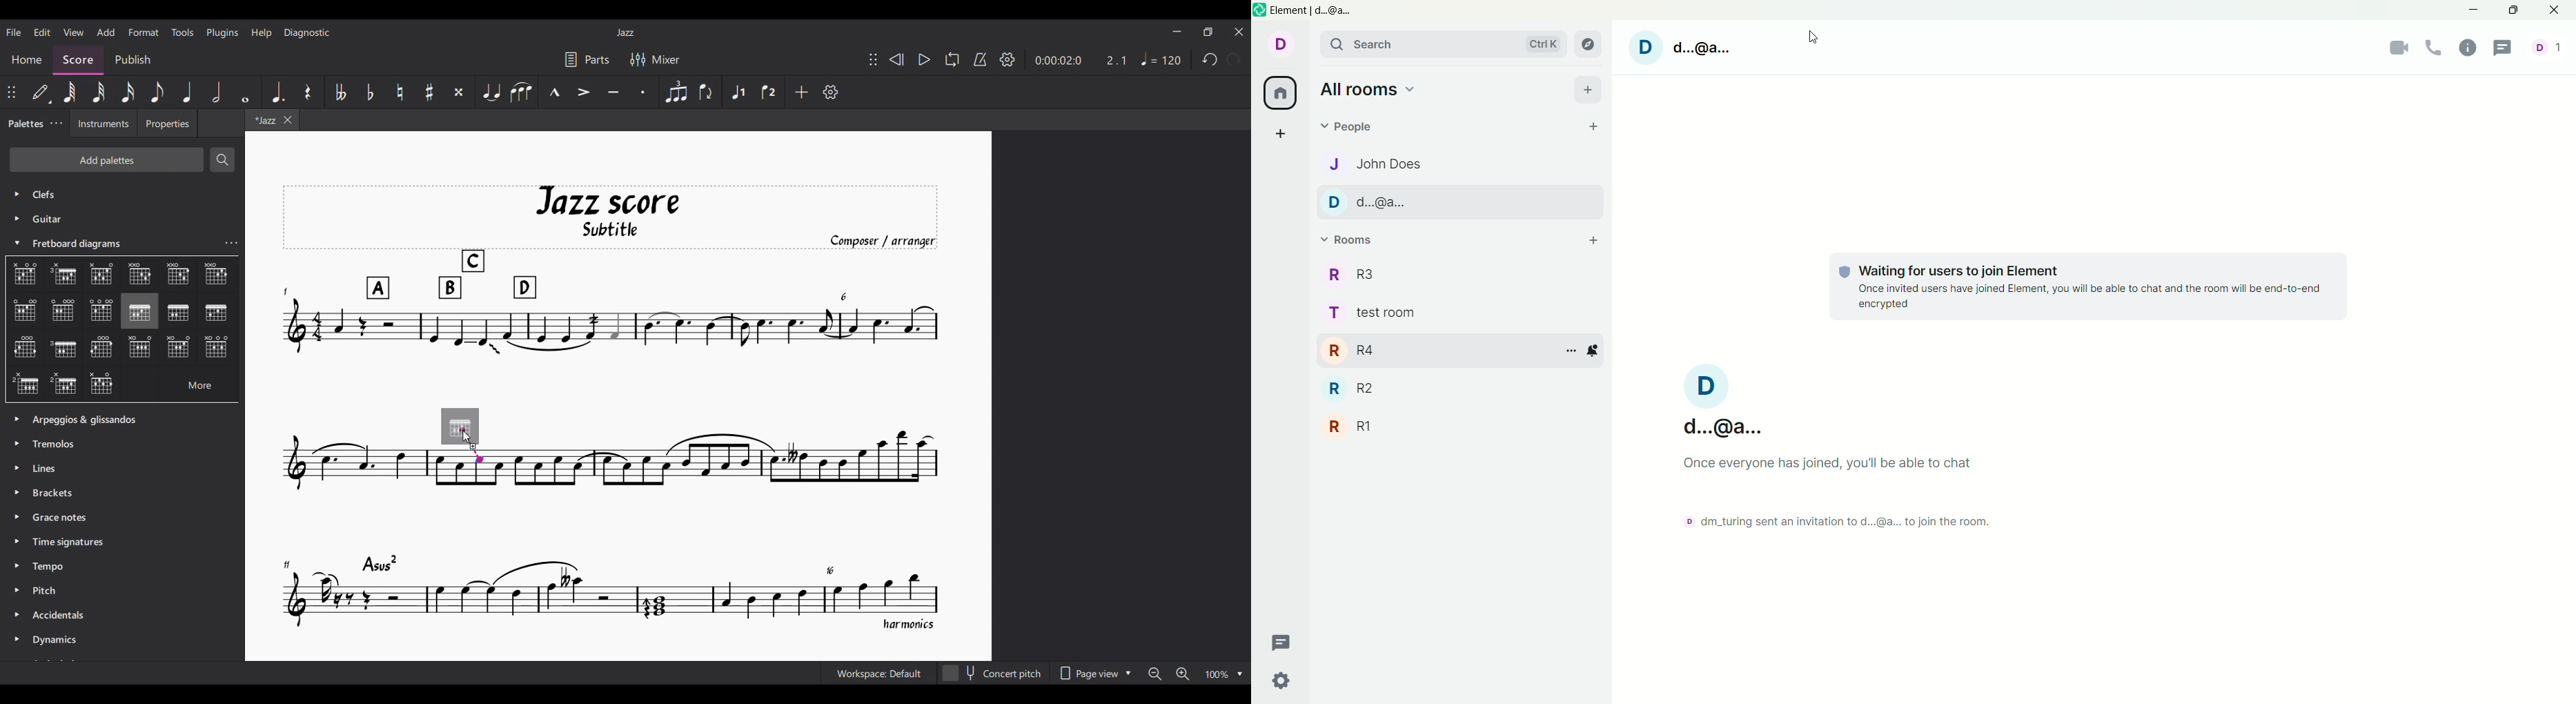 The height and width of the screenshot is (728, 2576). Describe the element at coordinates (223, 33) in the screenshot. I see `Plugins menu` at that location.